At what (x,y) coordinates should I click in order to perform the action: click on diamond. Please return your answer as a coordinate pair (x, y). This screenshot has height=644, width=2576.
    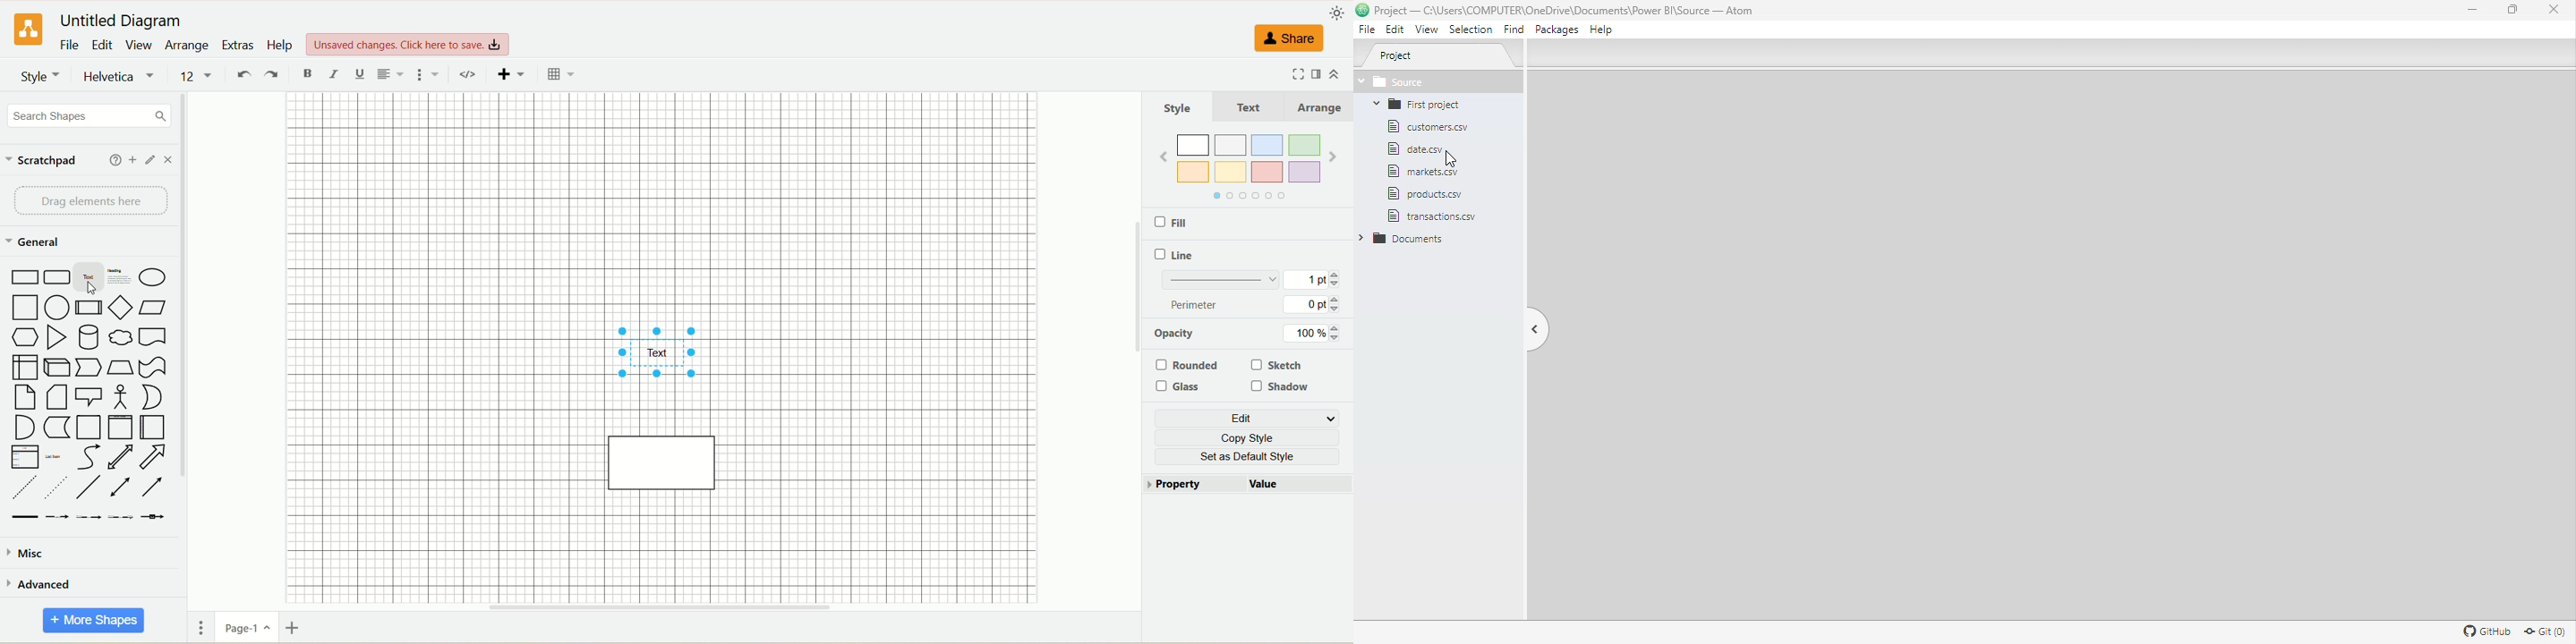
    Looking at the image, I should click on (121, 306).